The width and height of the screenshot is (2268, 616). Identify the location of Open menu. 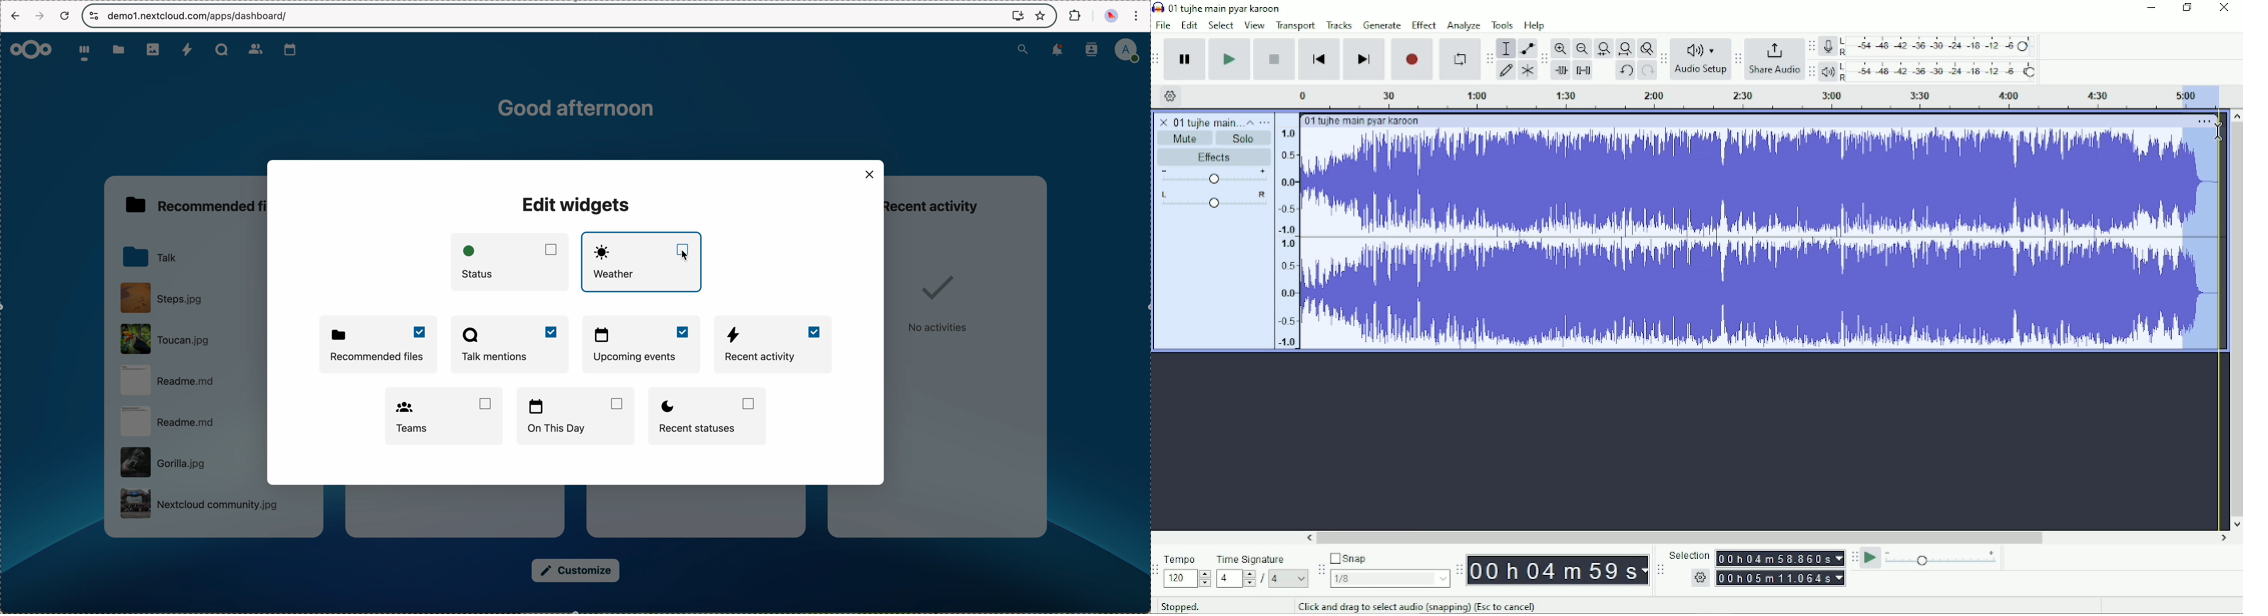
(1266, 122).